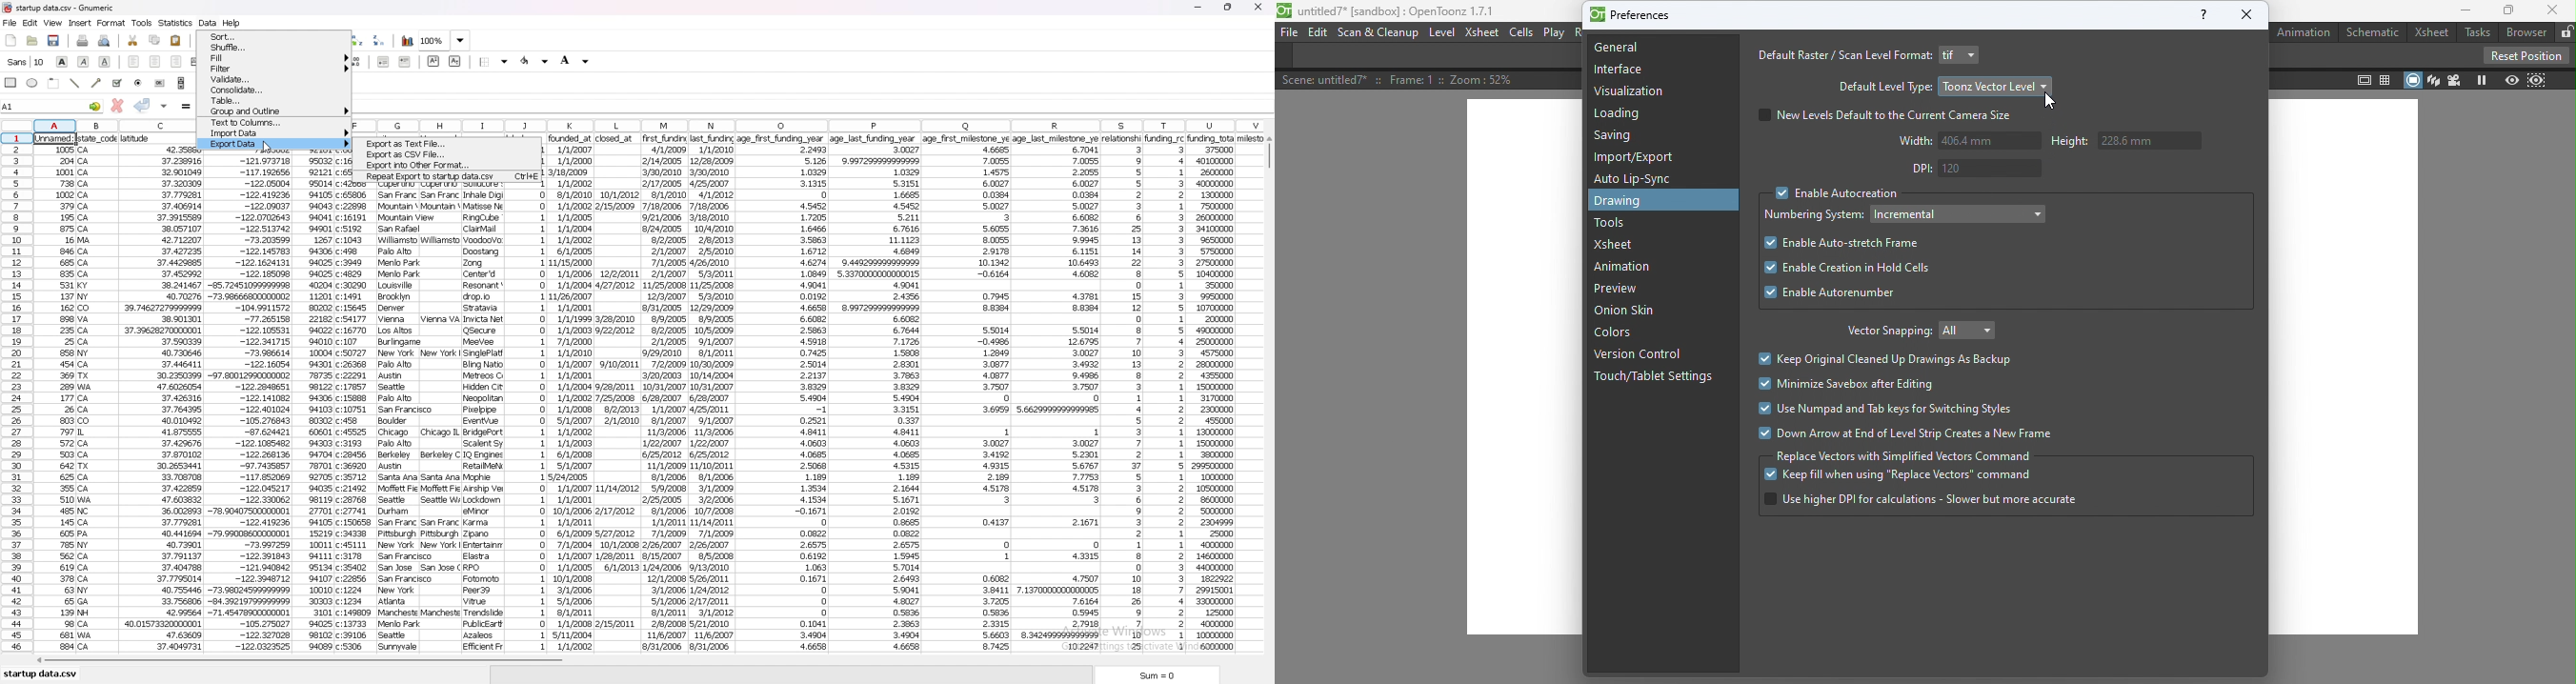  Describe the element at coordinates (1123, 394) in the screenshot. I see `data` at that location.